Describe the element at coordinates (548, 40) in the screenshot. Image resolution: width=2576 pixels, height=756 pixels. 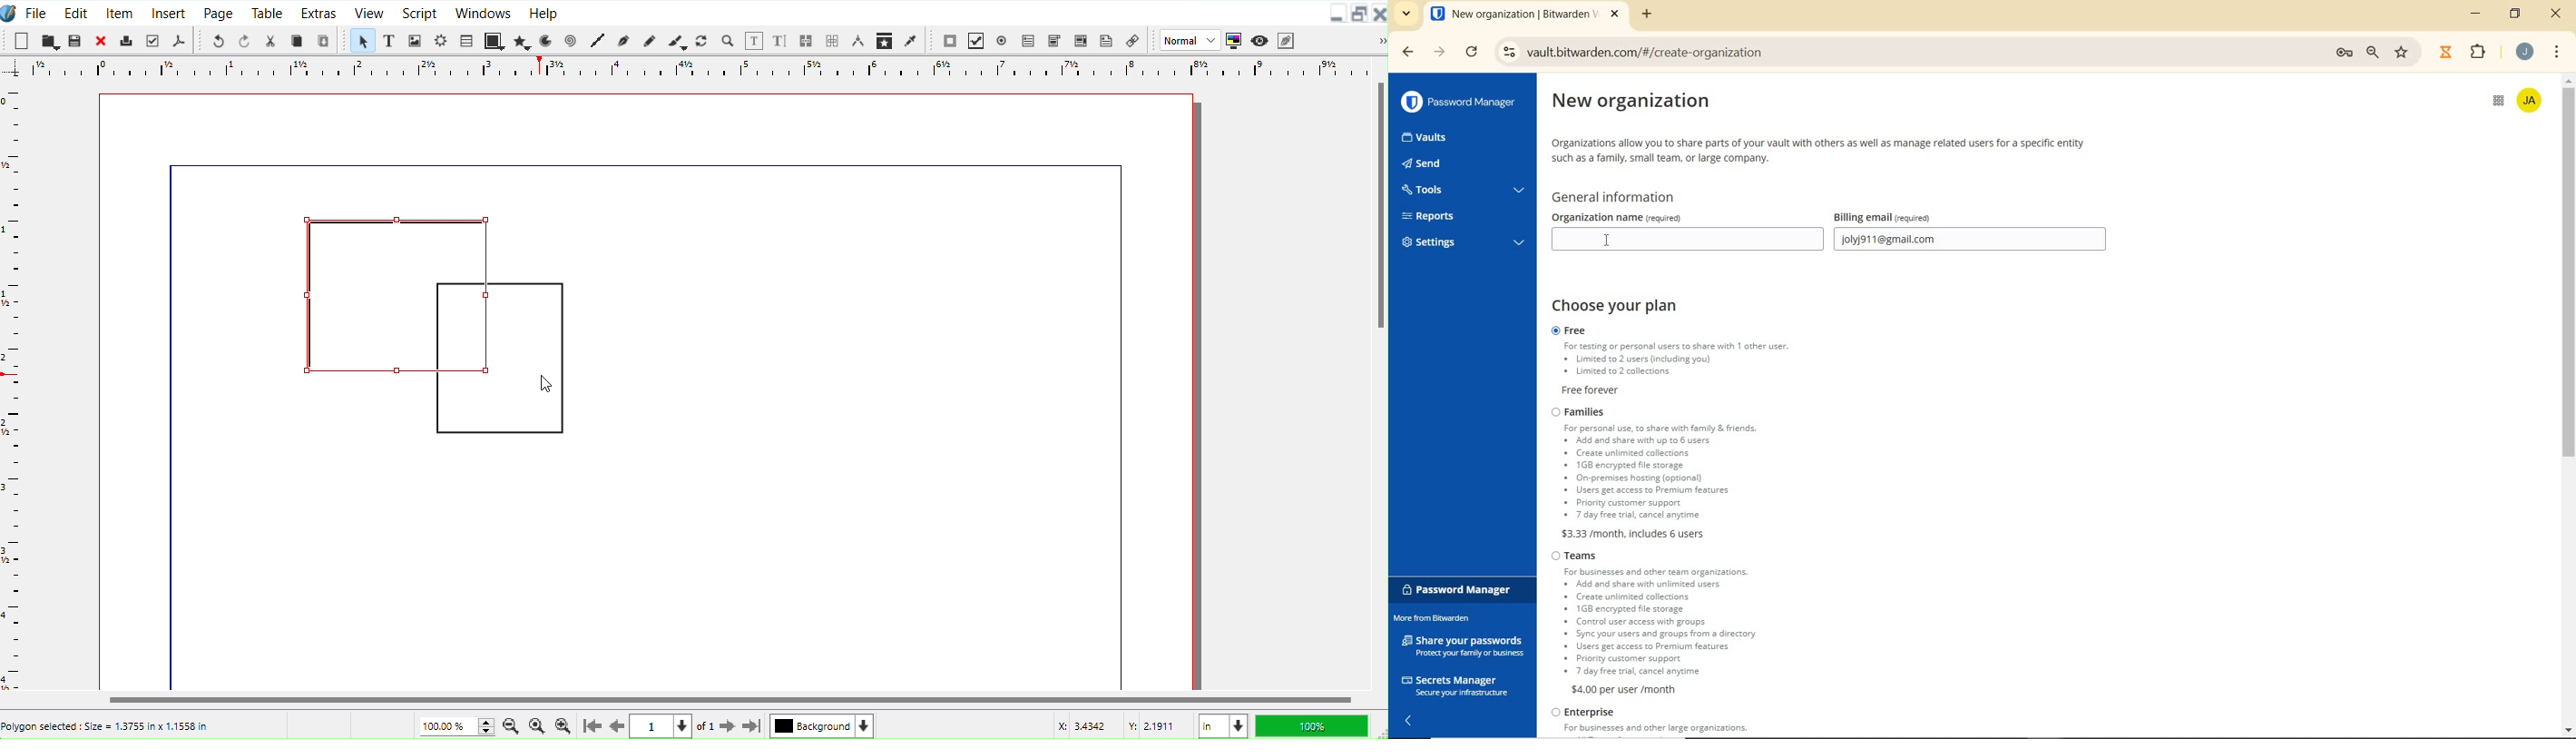
I see `Arc` at that location.